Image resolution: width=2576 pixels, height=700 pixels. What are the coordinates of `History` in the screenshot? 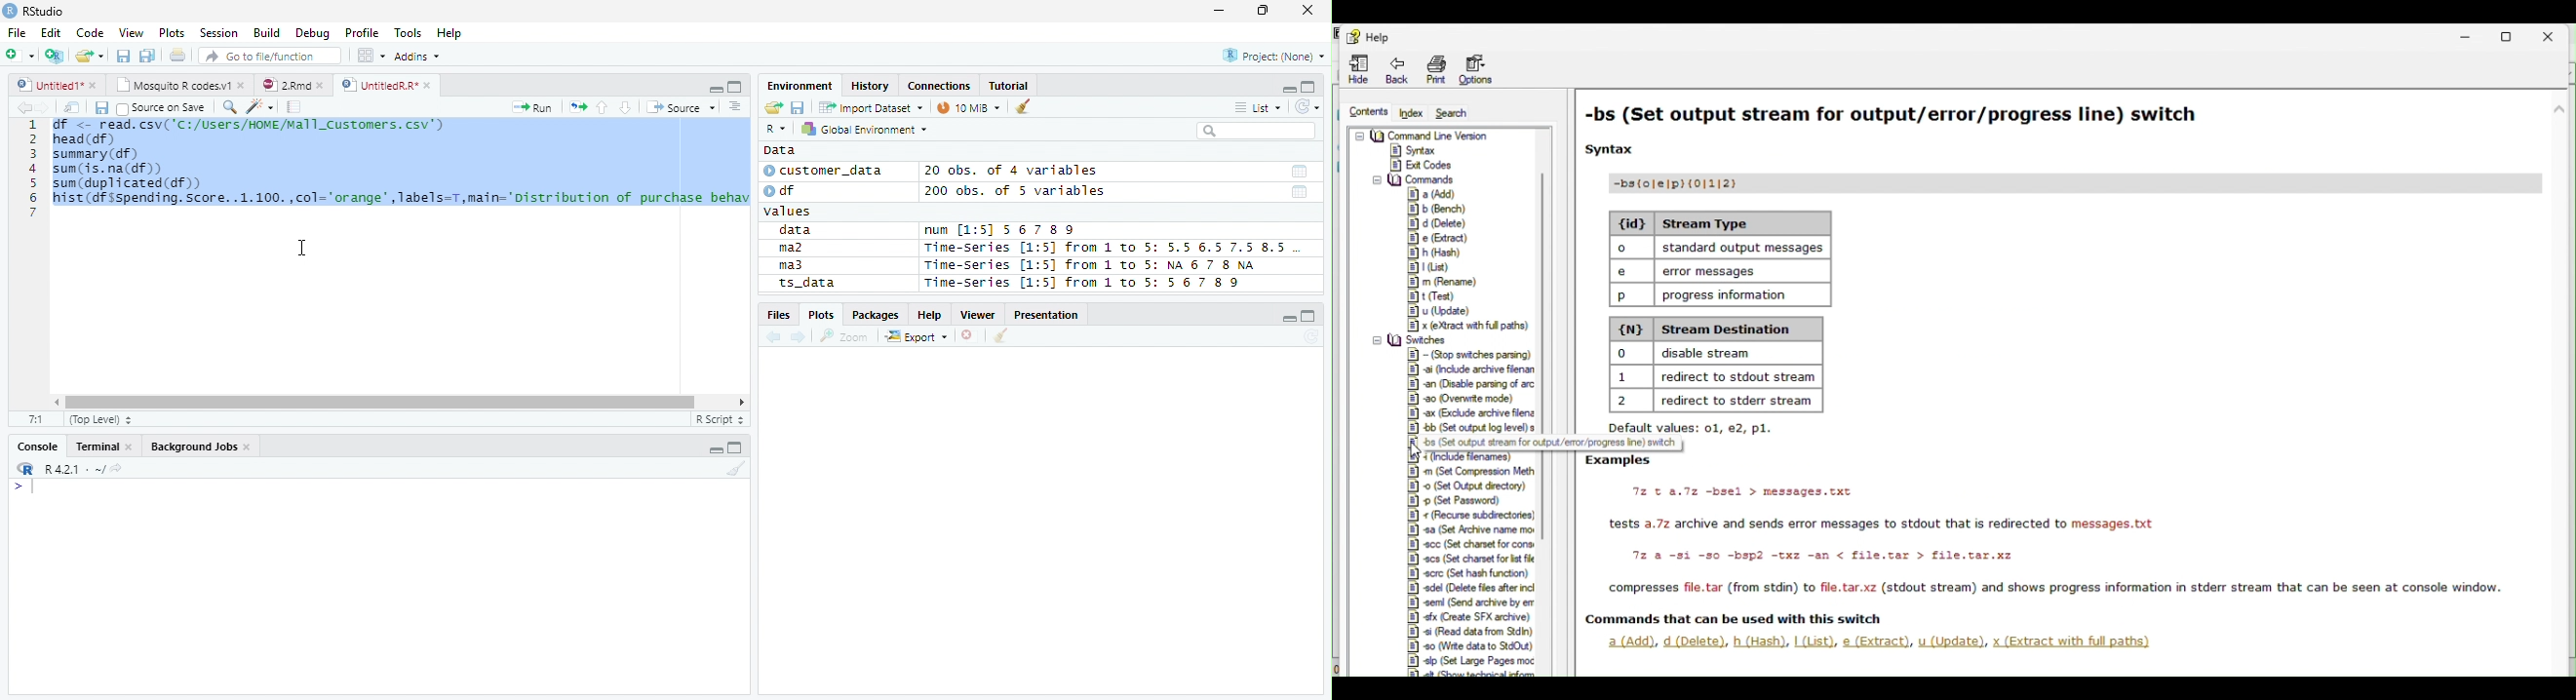 It's located at (872, 87).